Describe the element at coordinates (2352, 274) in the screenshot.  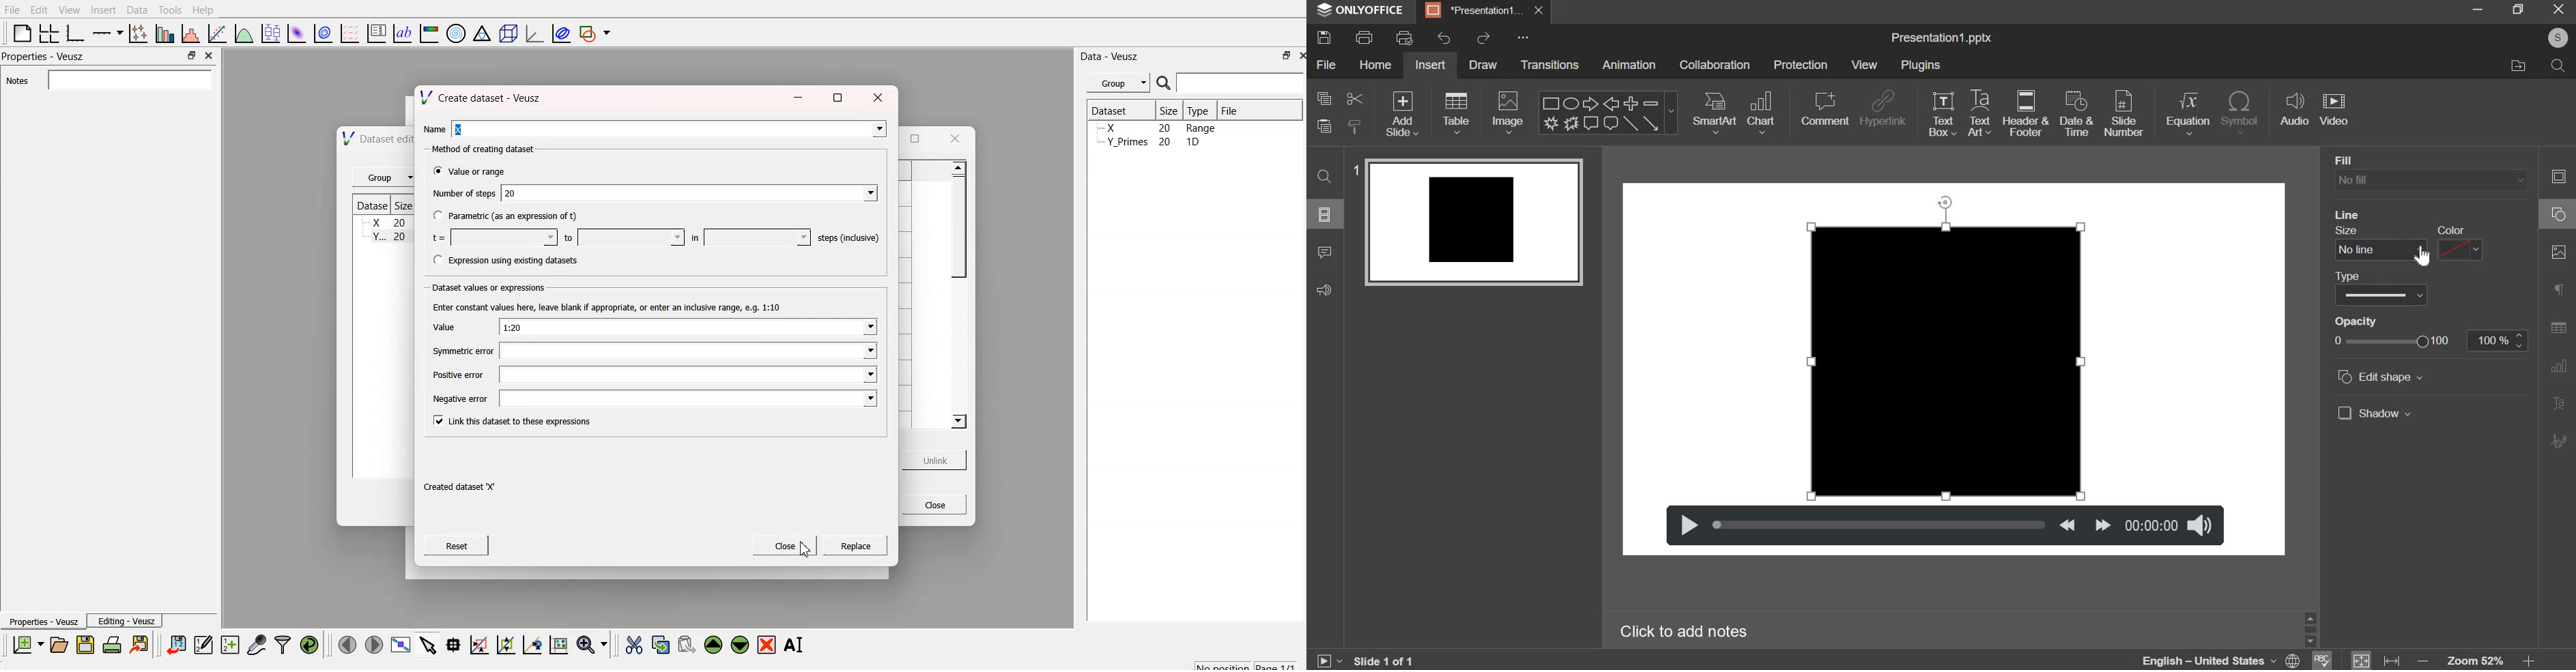
I see `Type` at that location.